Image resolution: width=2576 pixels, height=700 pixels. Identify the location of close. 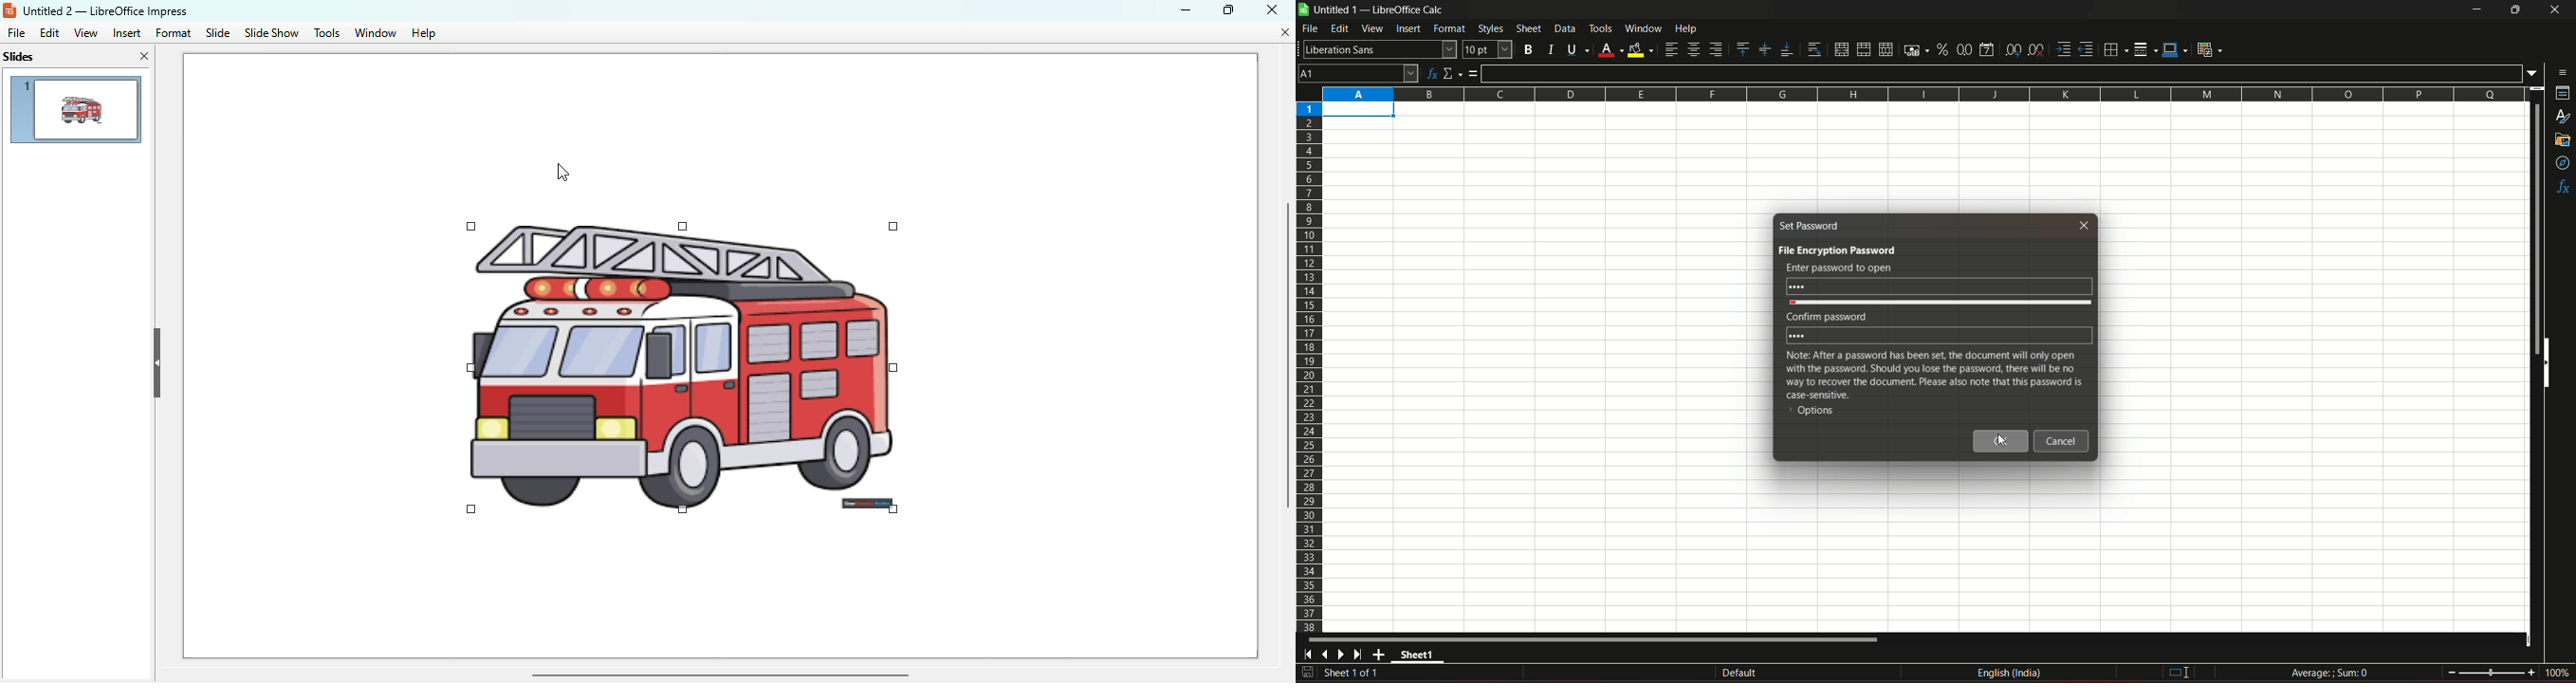
(2087, 224).